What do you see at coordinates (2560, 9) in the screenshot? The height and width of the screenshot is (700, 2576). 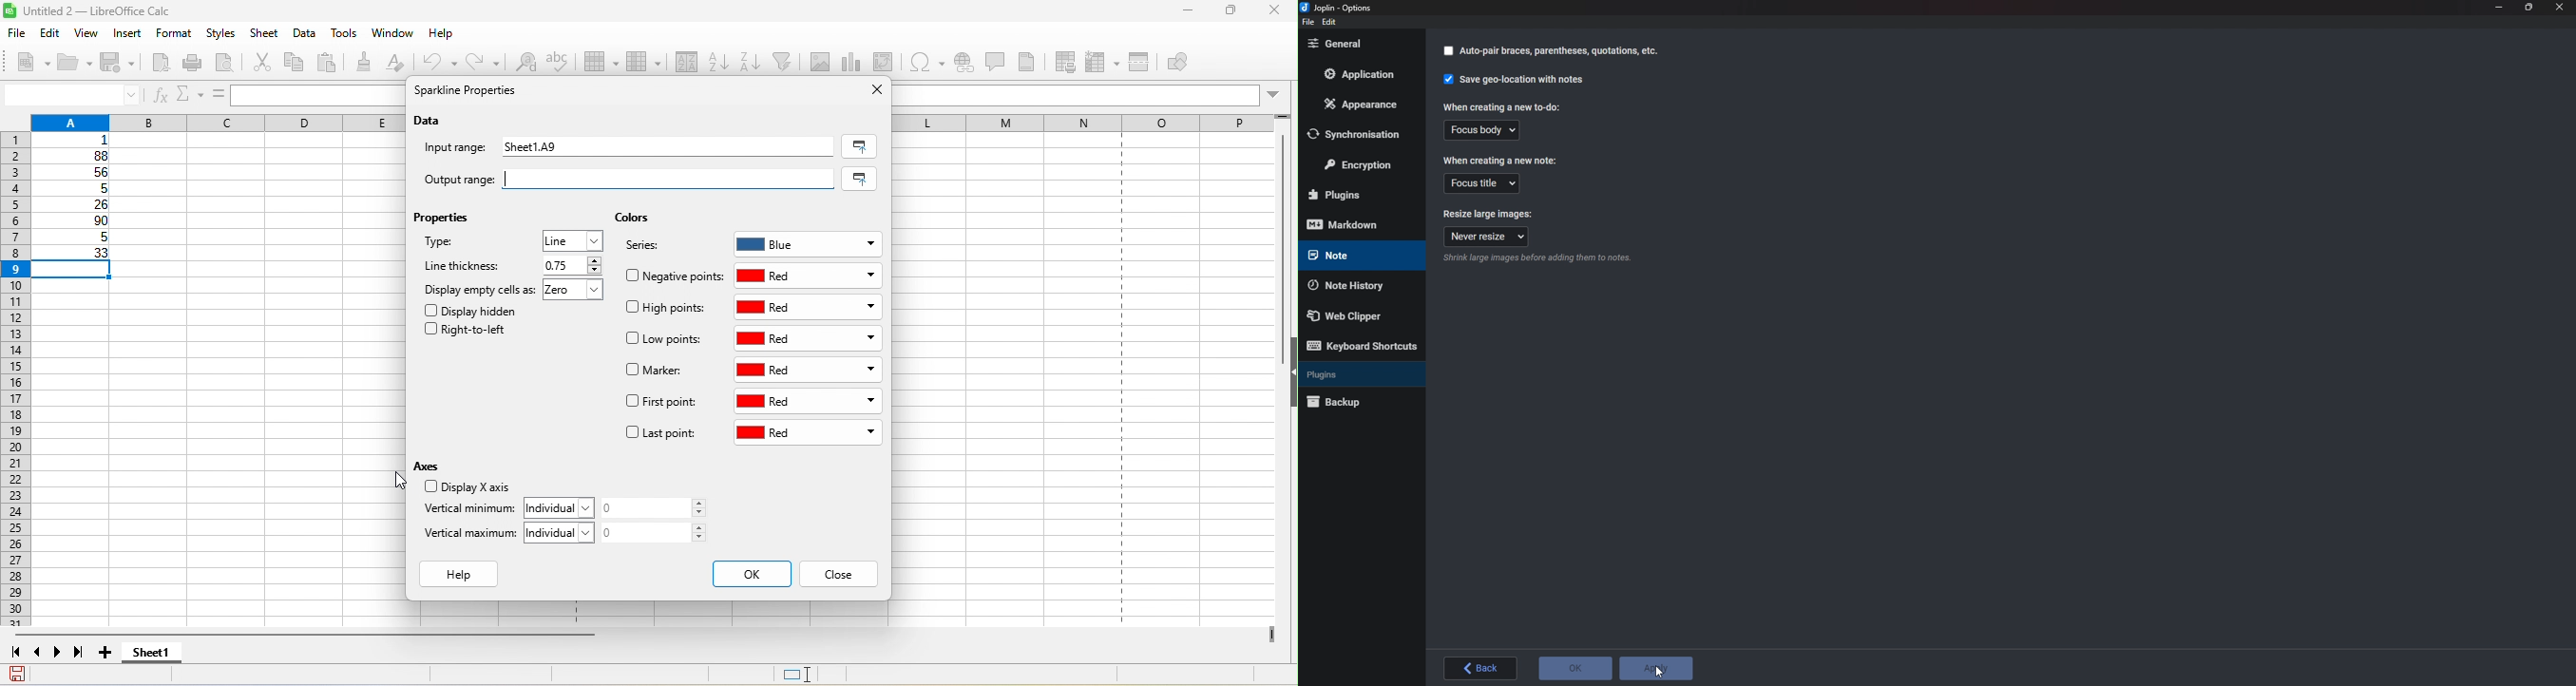 I see `close` at bounding box center [2560, 9].